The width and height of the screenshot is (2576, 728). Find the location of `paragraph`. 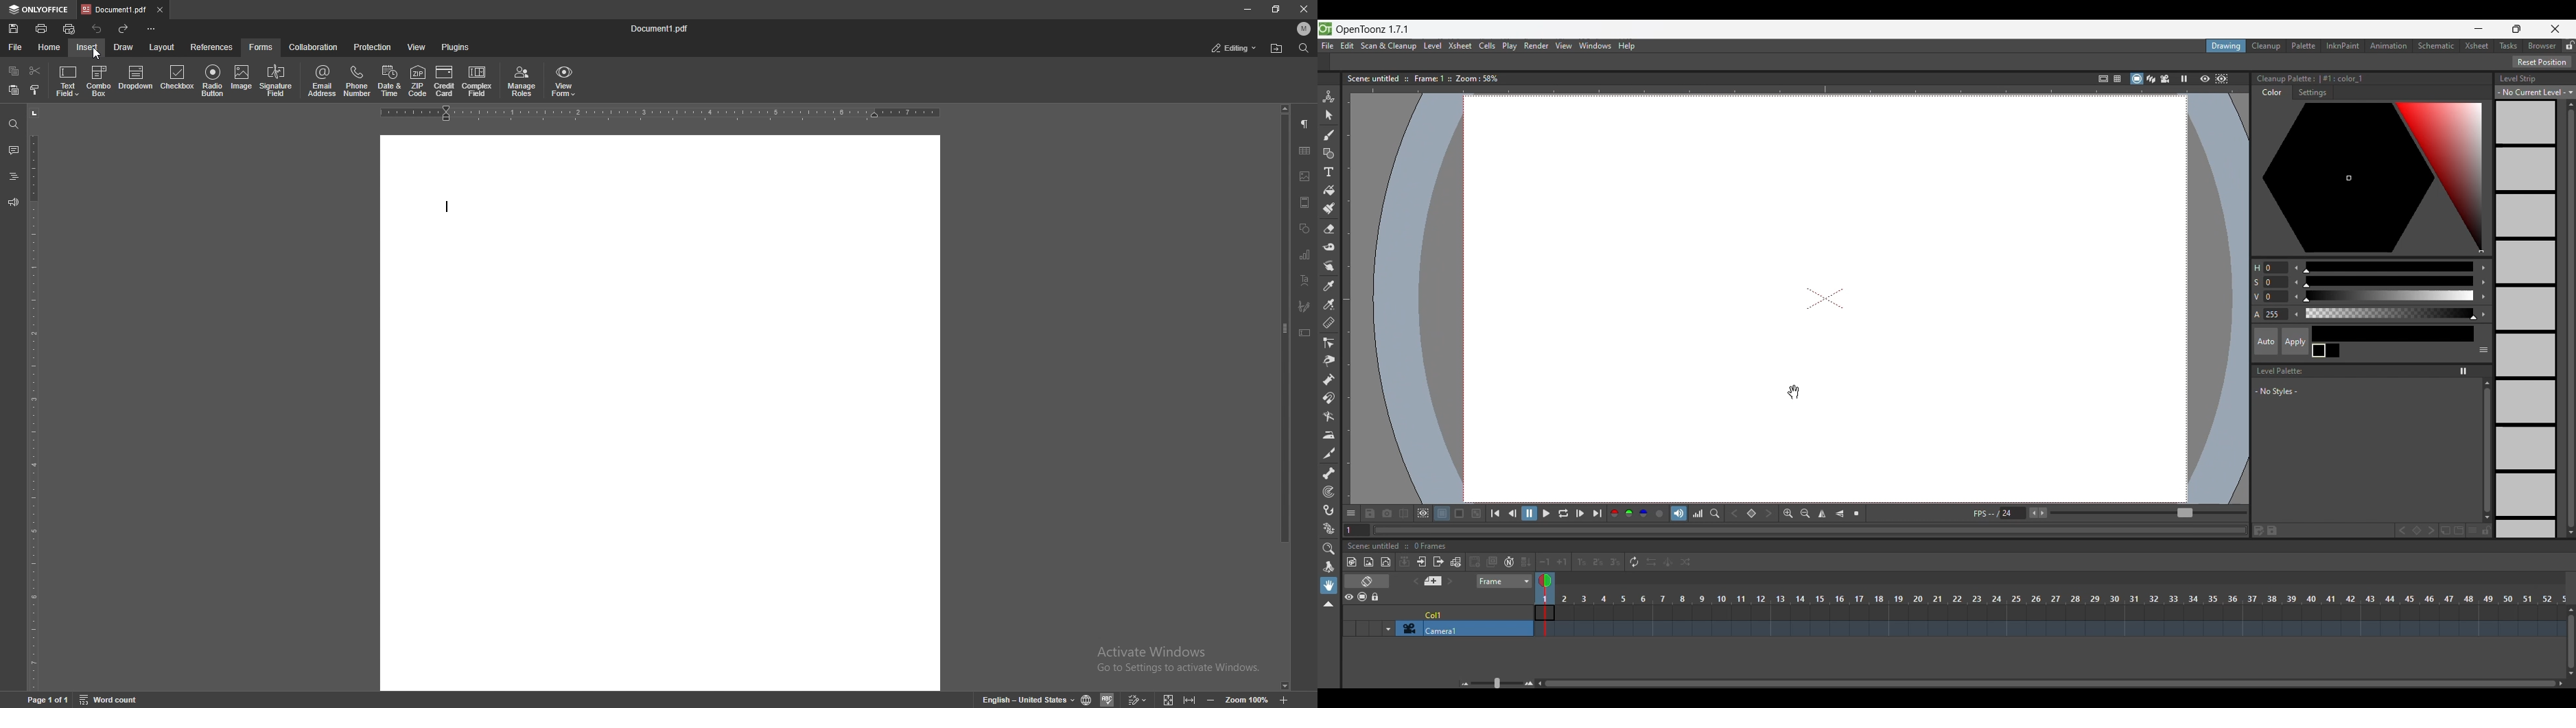

paragraph is located at coordinates (1307, 123).